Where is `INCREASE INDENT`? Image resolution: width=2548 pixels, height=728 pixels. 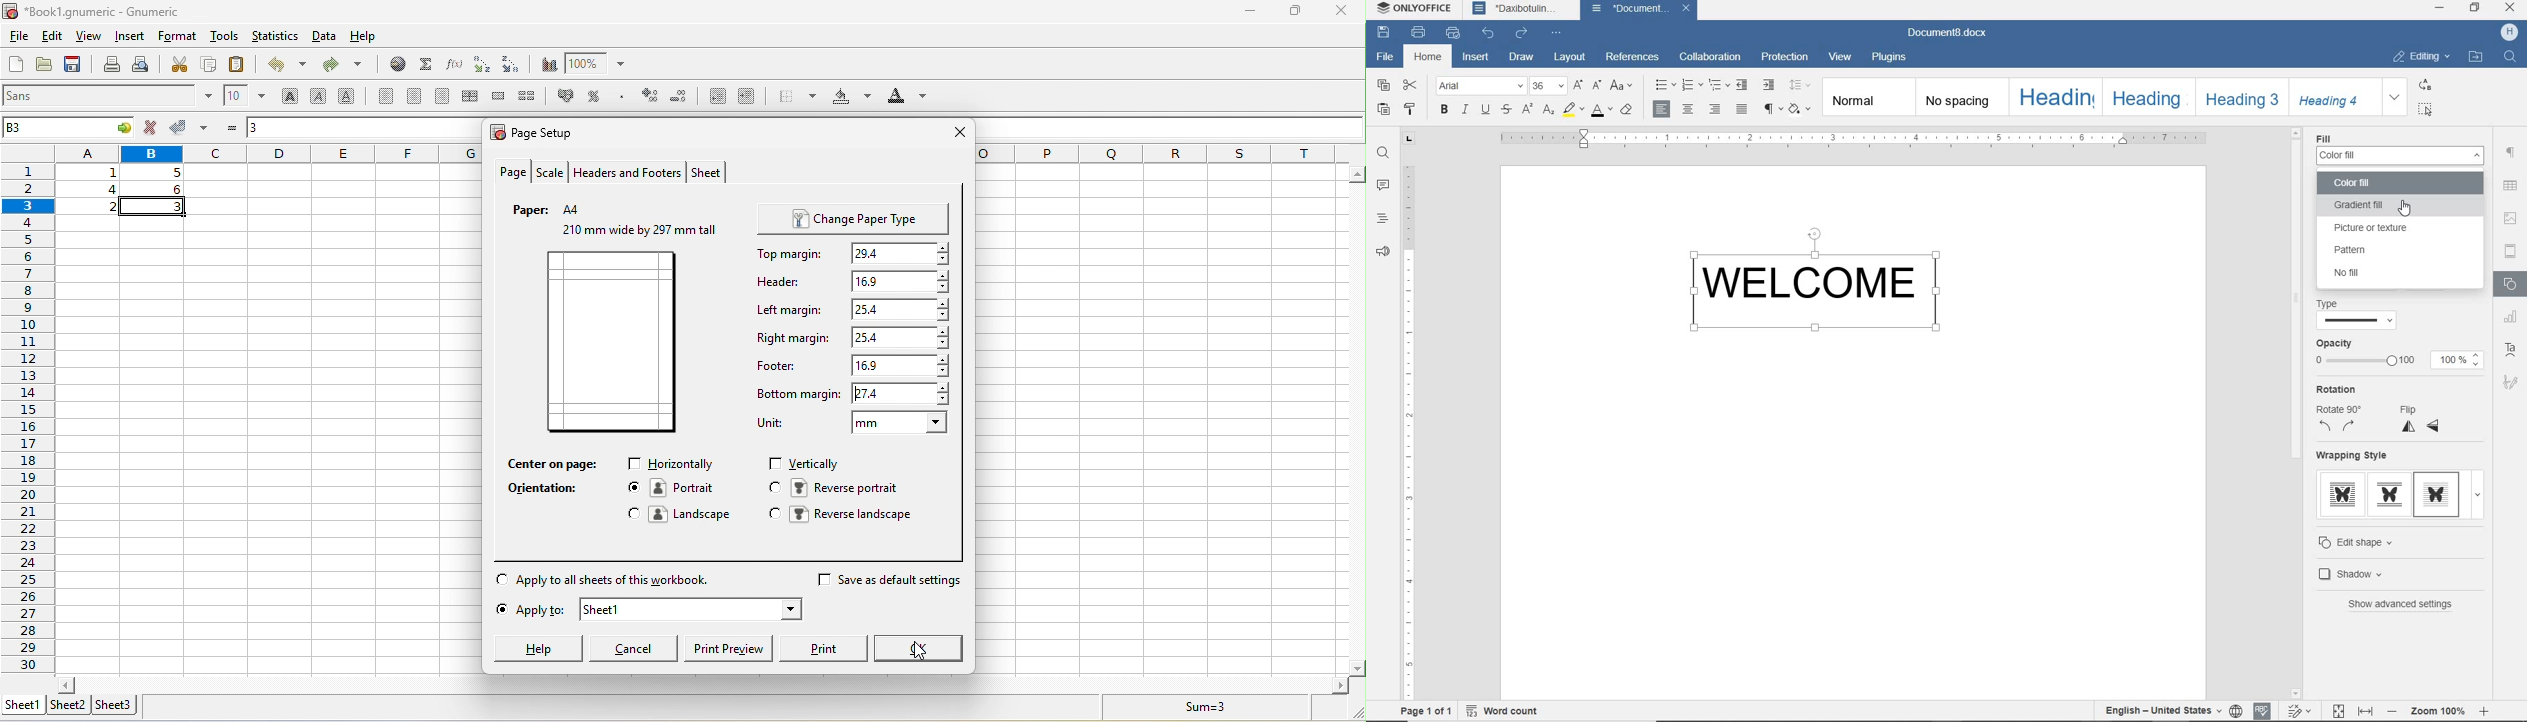 INCREASE INDENT is located at coordinates (1770, 86).